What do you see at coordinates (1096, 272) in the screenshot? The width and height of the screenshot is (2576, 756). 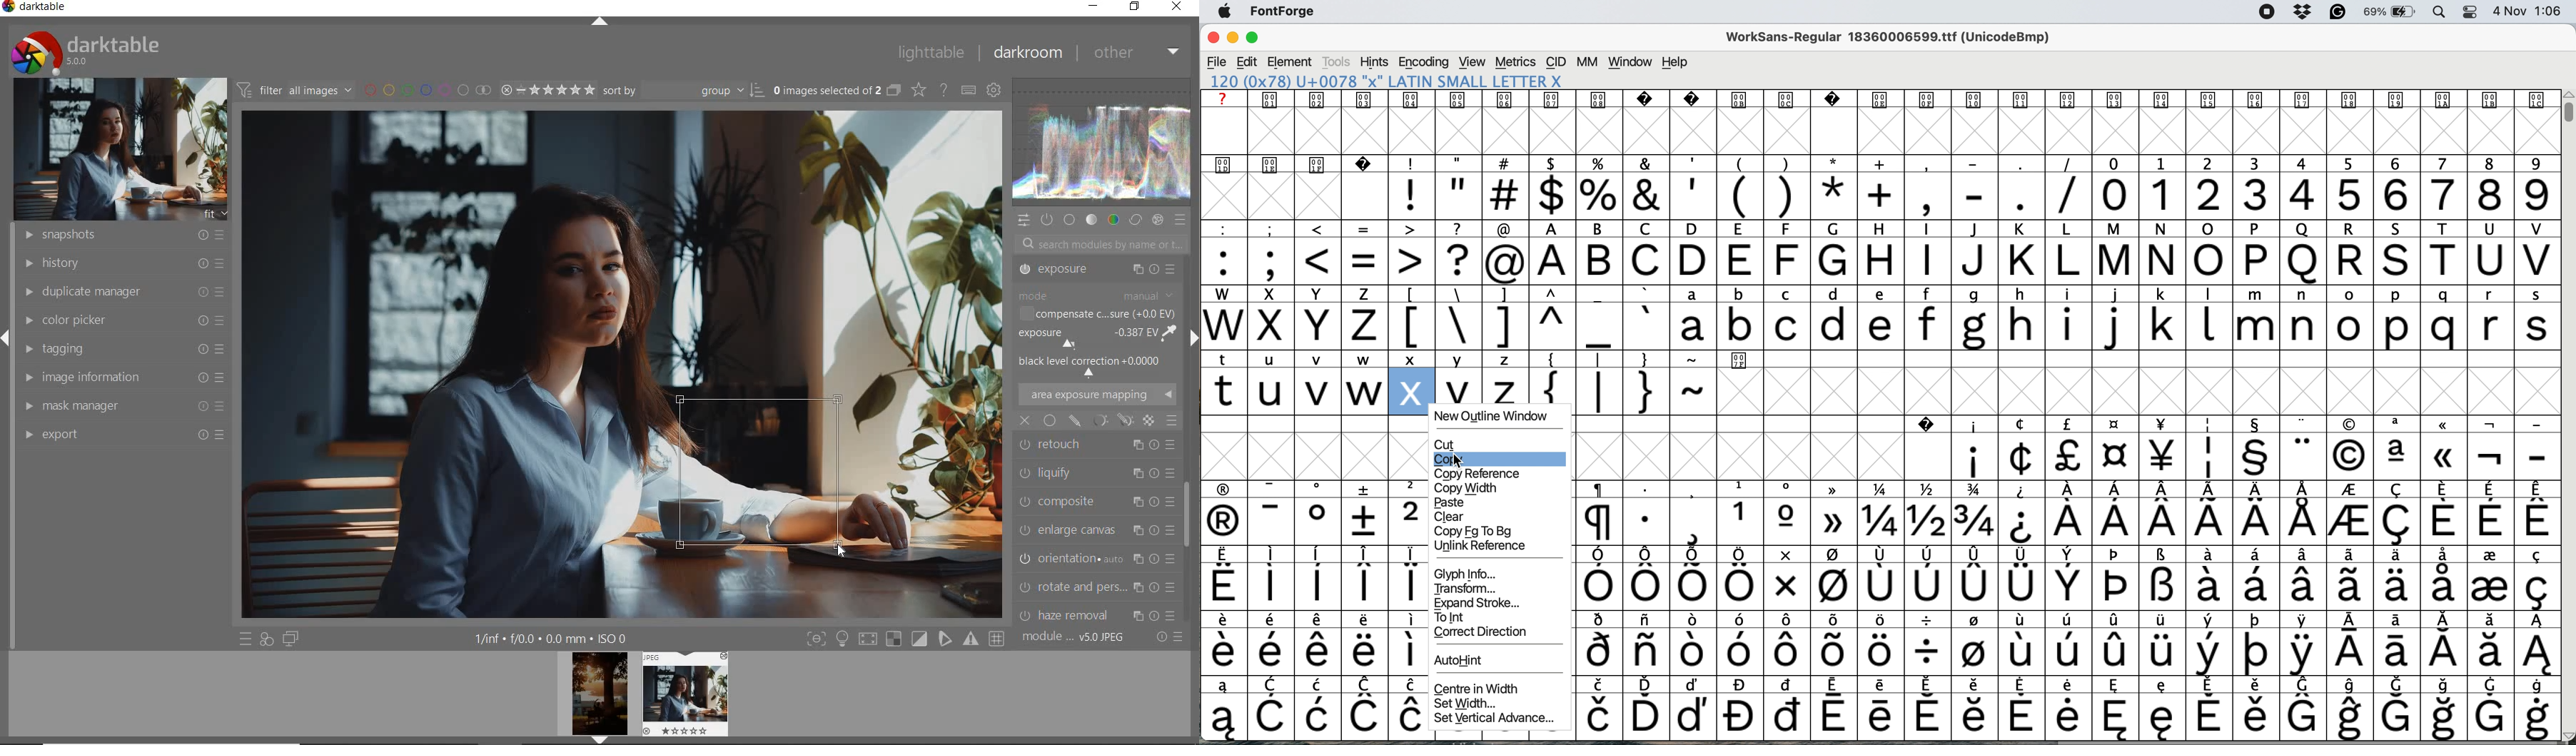 I see `CROP` at bounding box center [1096, 272].